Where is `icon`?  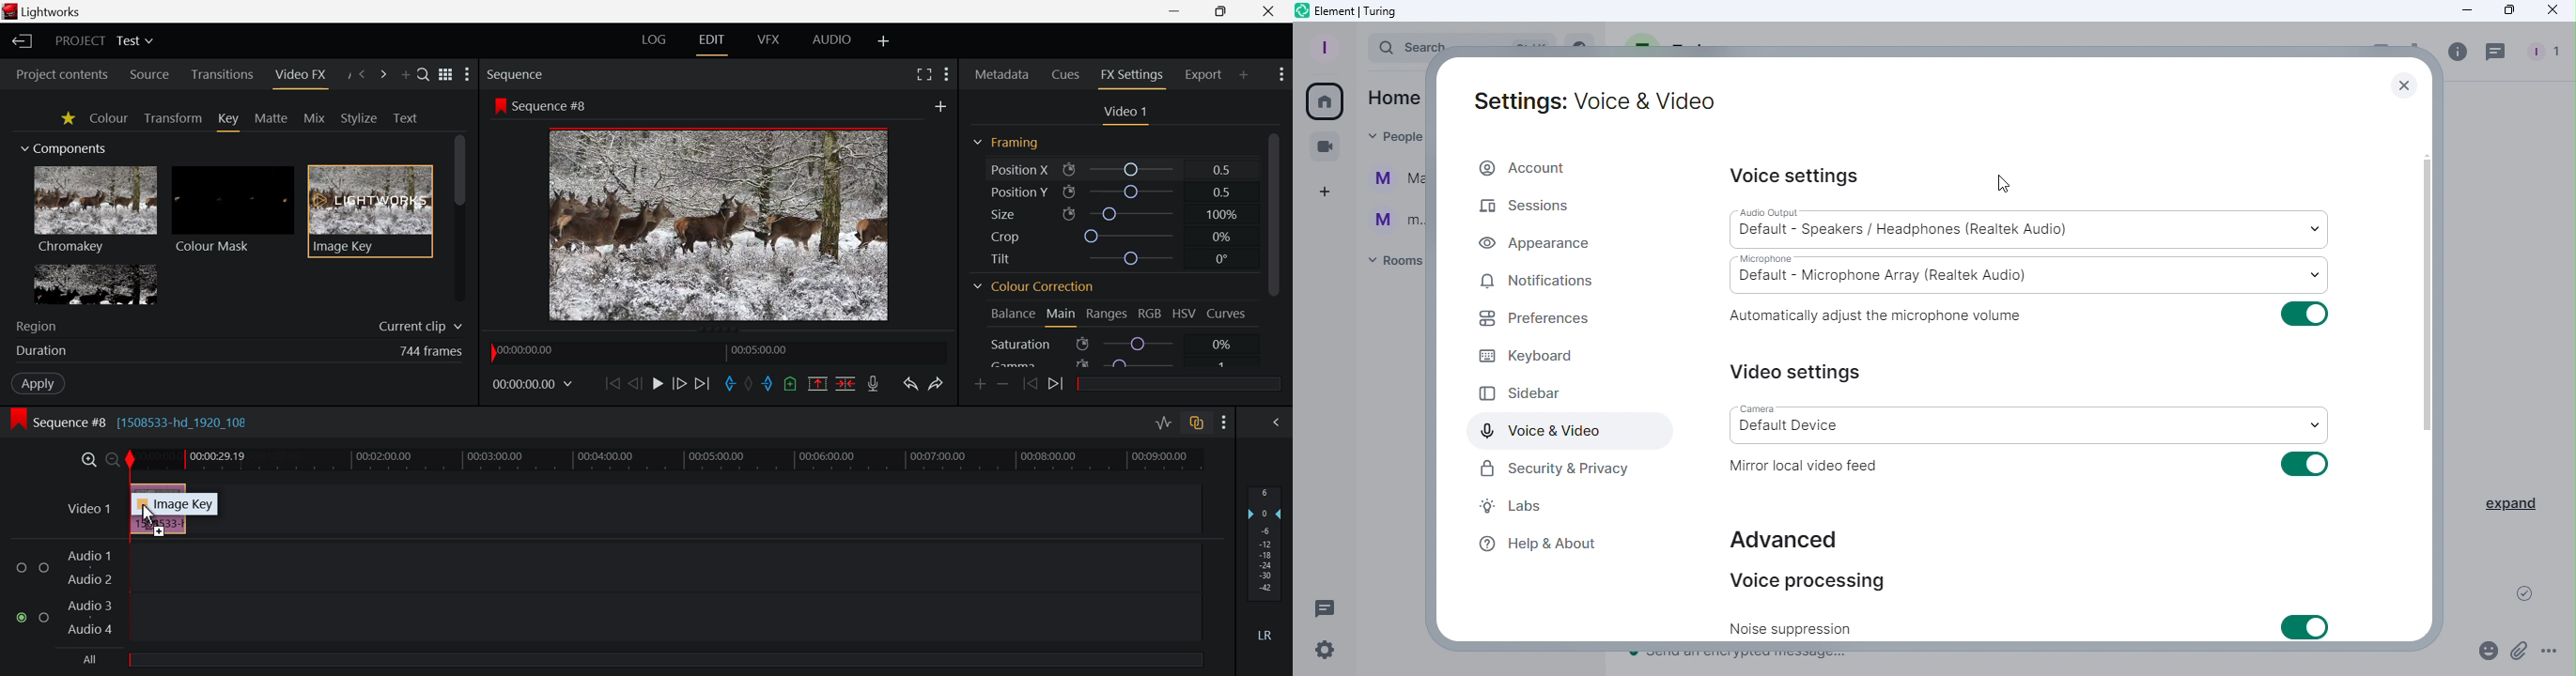 icon is located at coordinates (1082, 363).